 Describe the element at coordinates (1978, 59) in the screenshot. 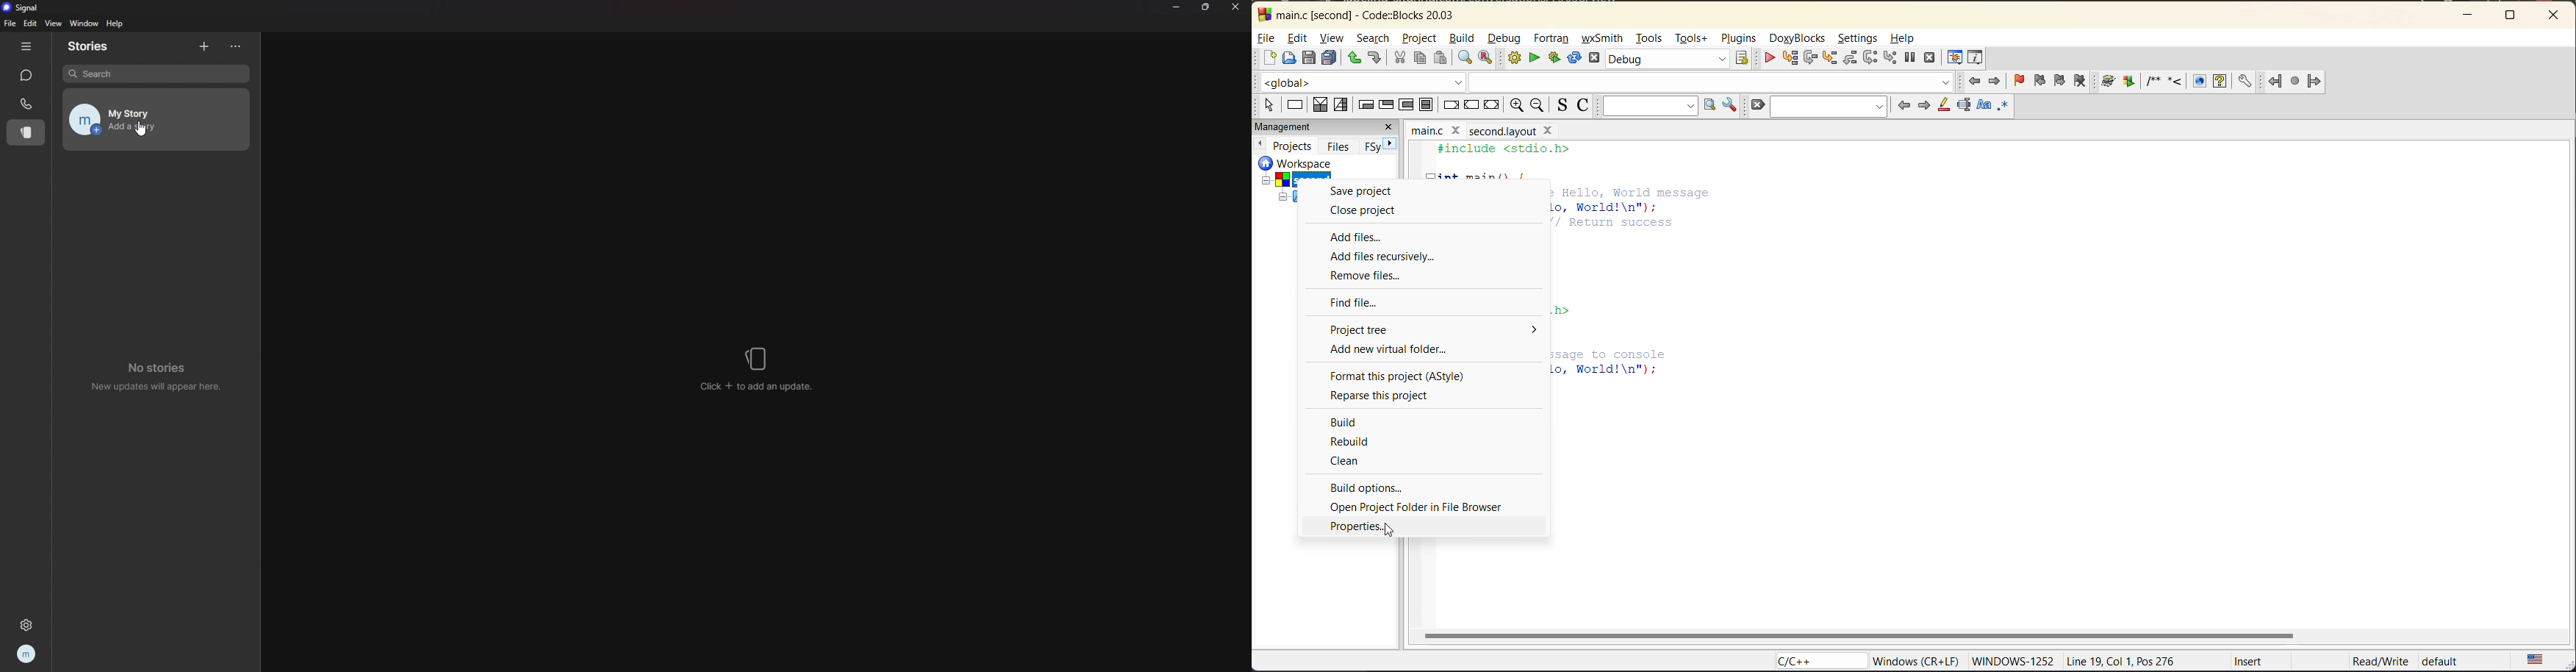

I see `various info` at that location.